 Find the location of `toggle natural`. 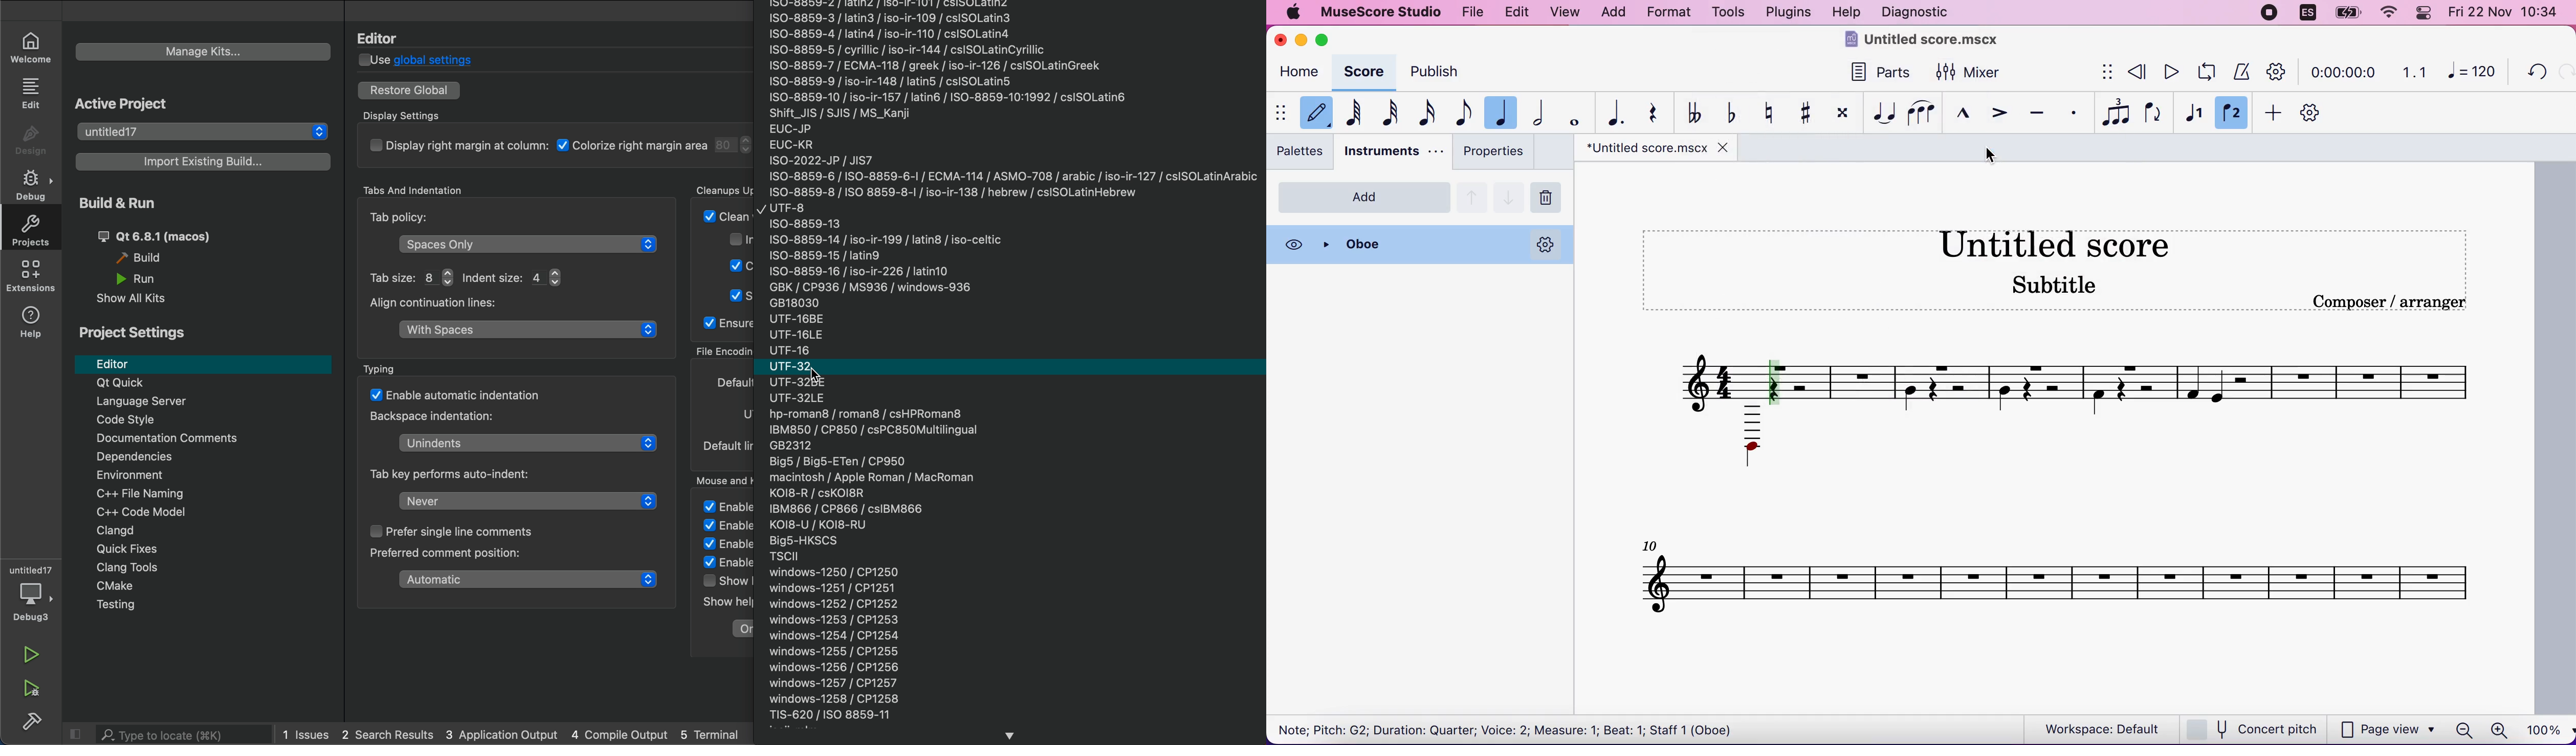

toggle natural is located at coordinates (1771, 112).